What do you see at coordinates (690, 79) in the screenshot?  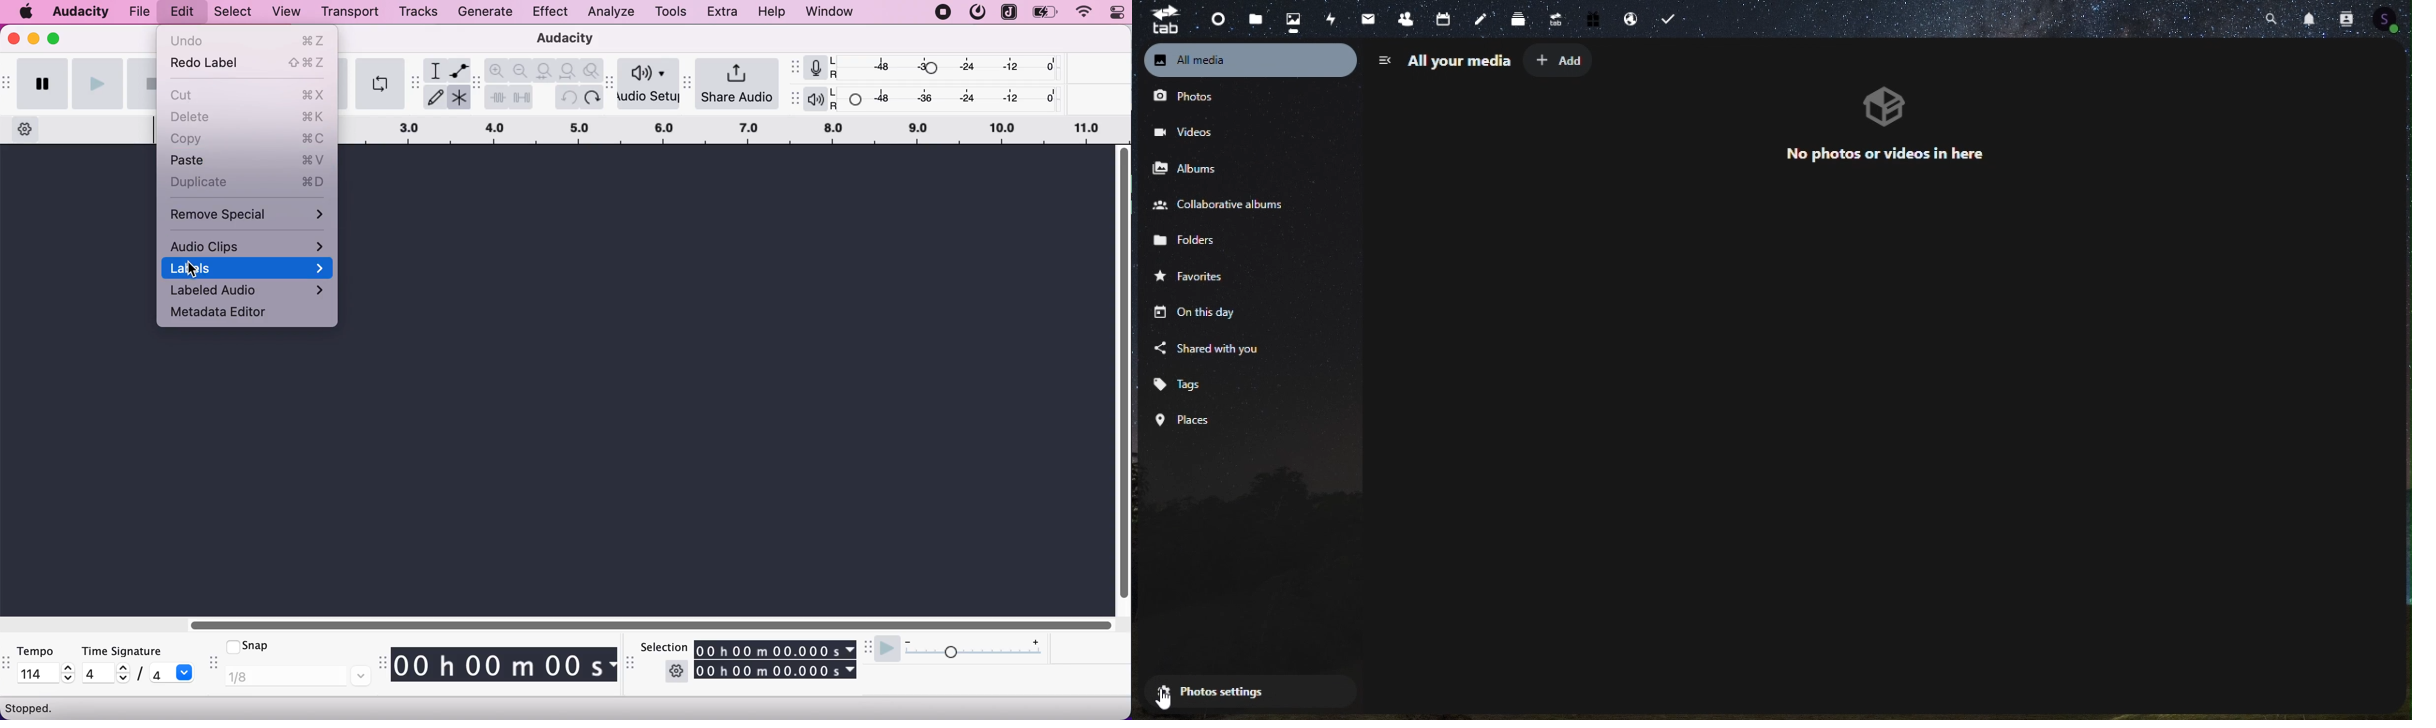 I see `audacity share audio toolbar` at bounding box center [690, 79].